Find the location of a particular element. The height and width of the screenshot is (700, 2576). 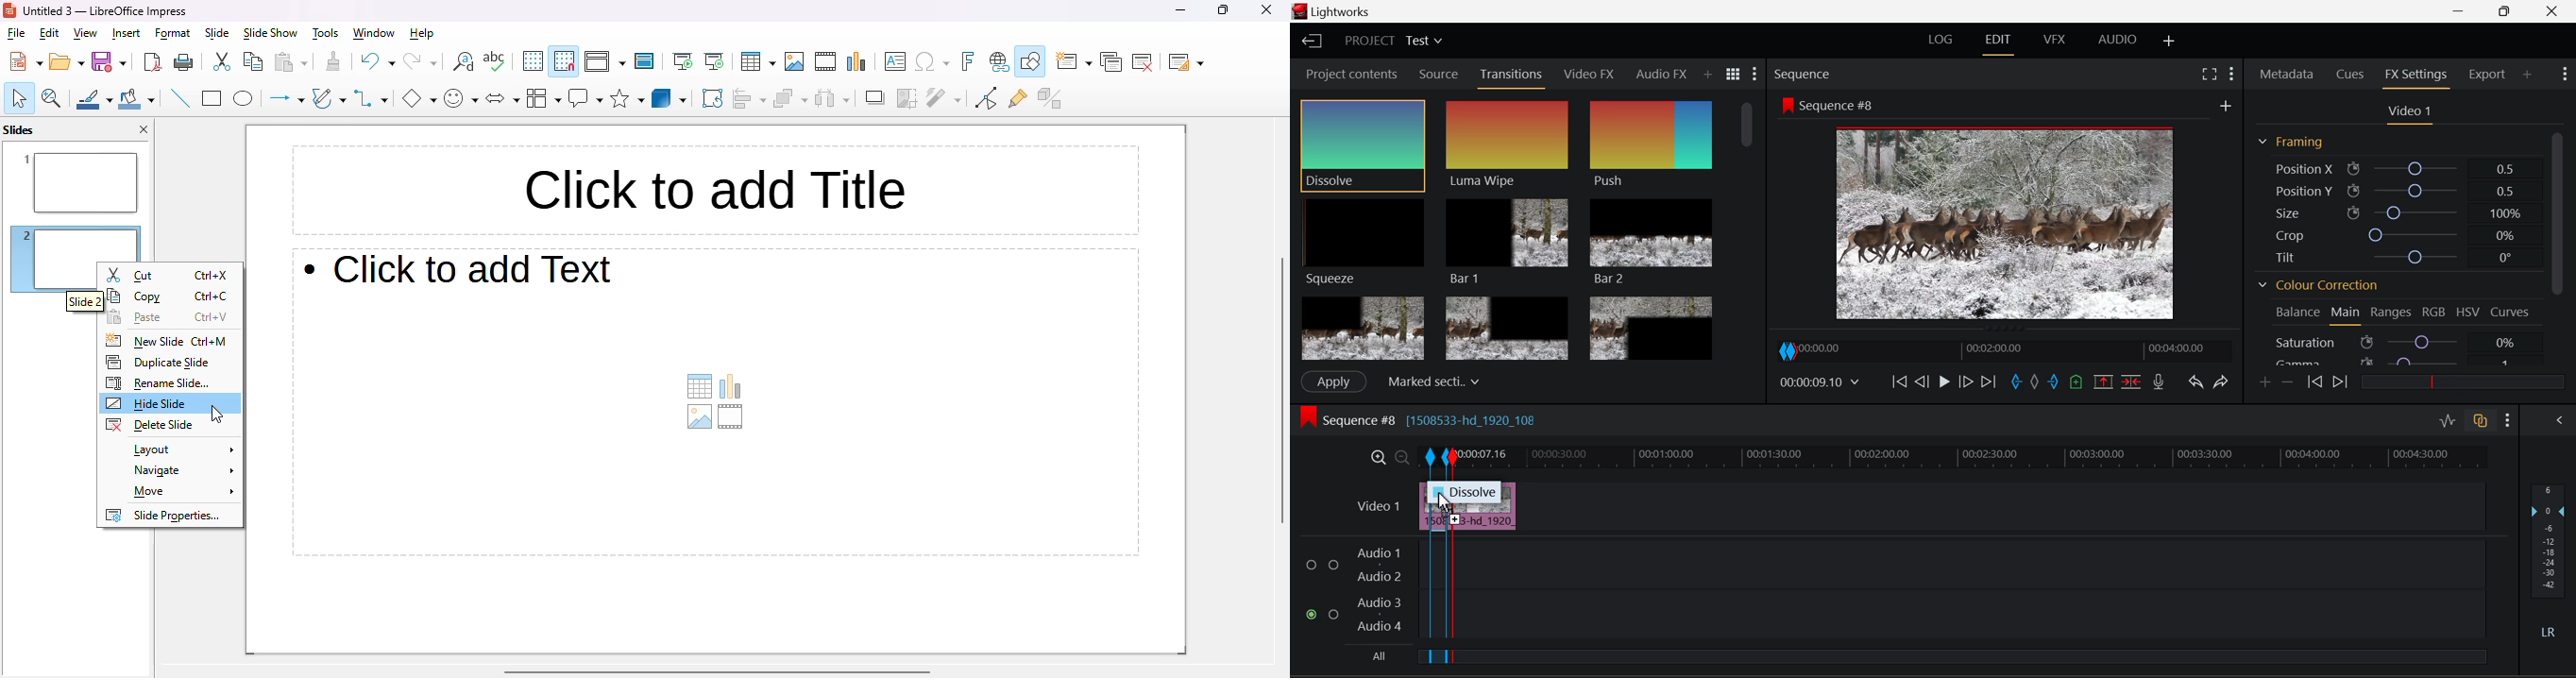

Redo is located at coordinates (2224, 383).